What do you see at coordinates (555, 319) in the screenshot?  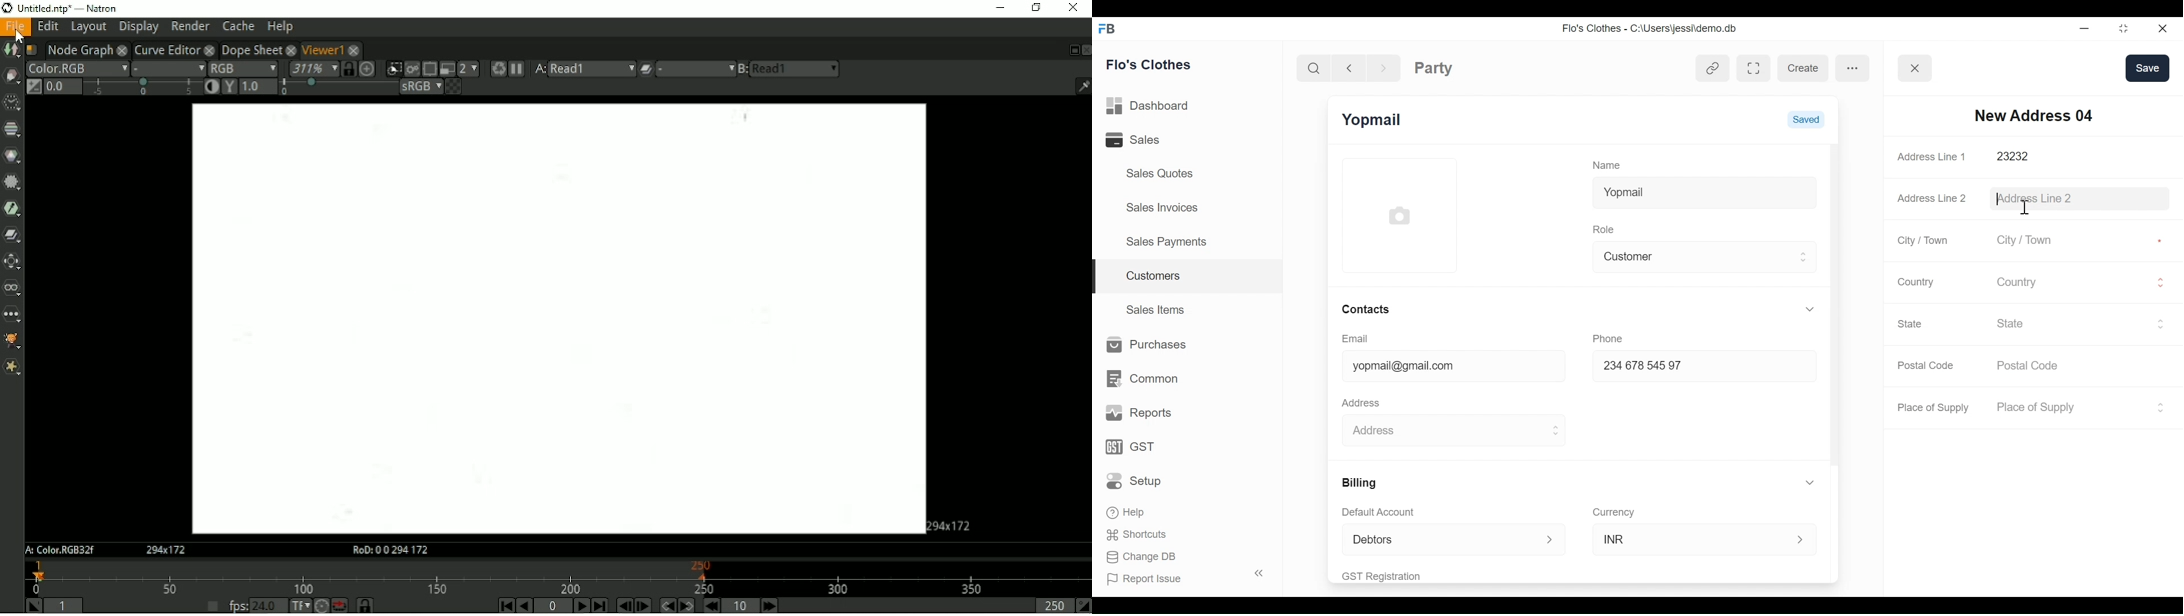 I see `Project` at bounding box center [555, 319].